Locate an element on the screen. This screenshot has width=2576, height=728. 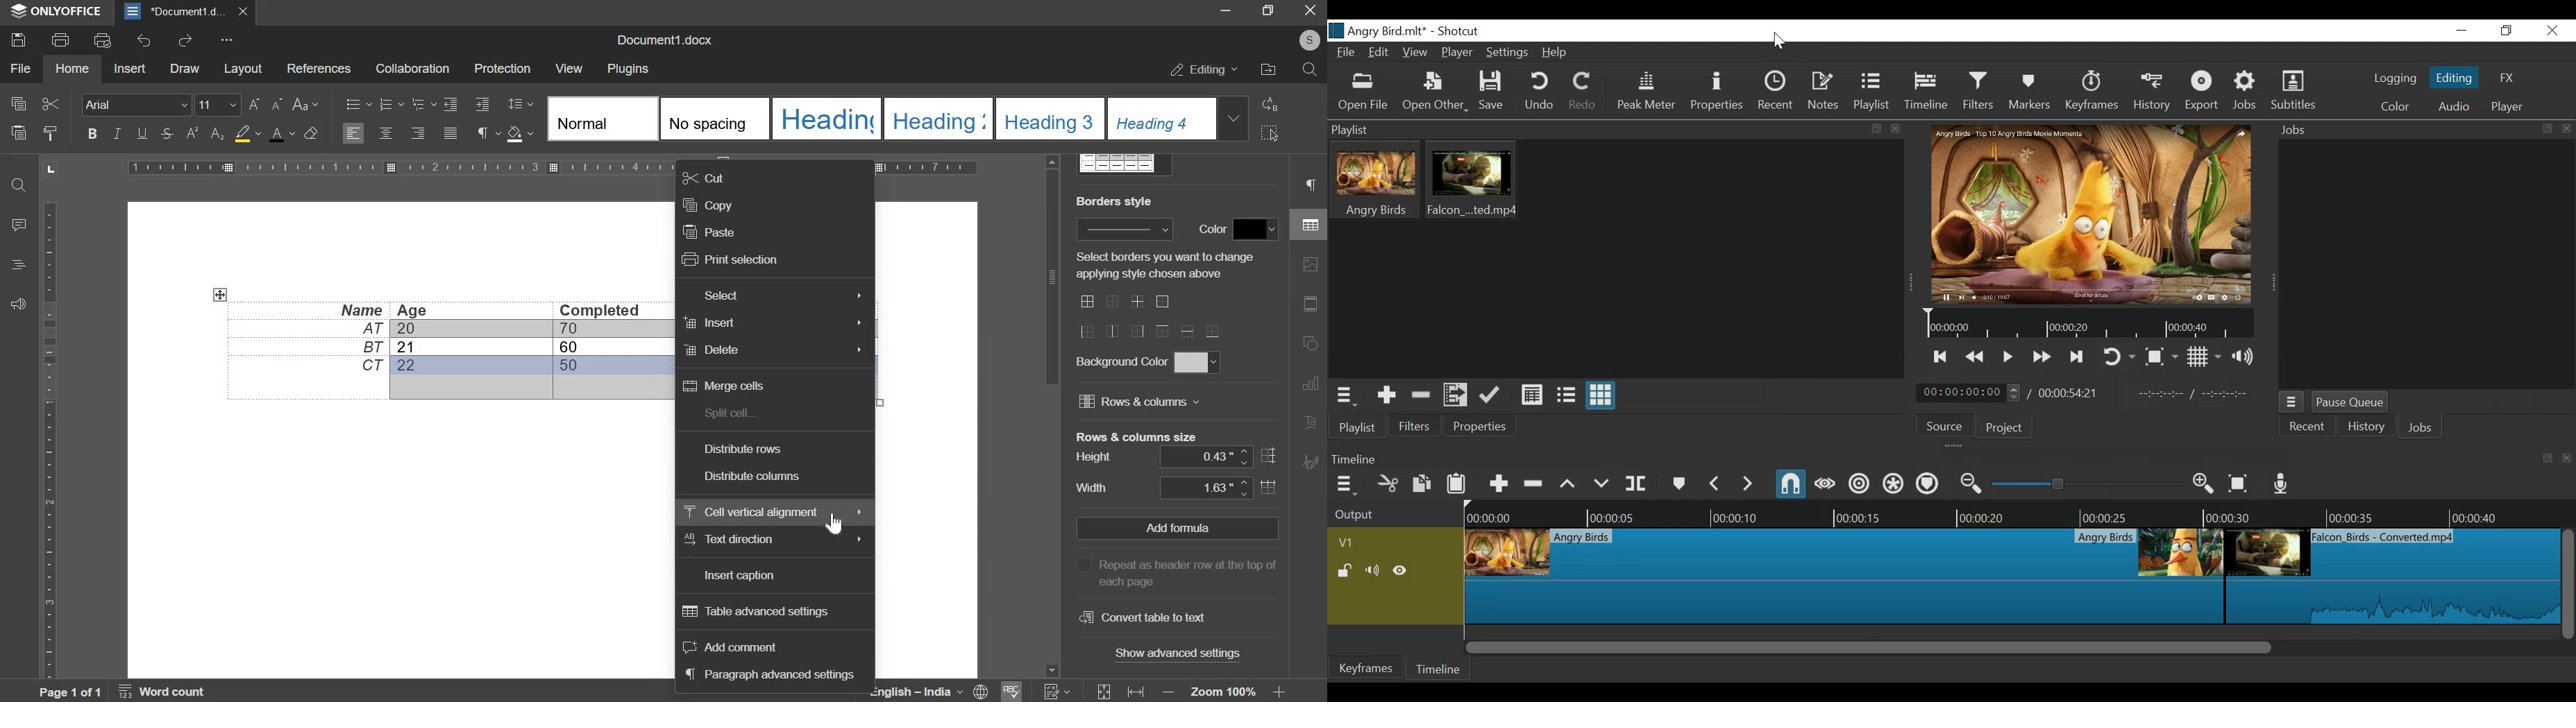
Zoom timeline out is located at coordinates (1972, 484).